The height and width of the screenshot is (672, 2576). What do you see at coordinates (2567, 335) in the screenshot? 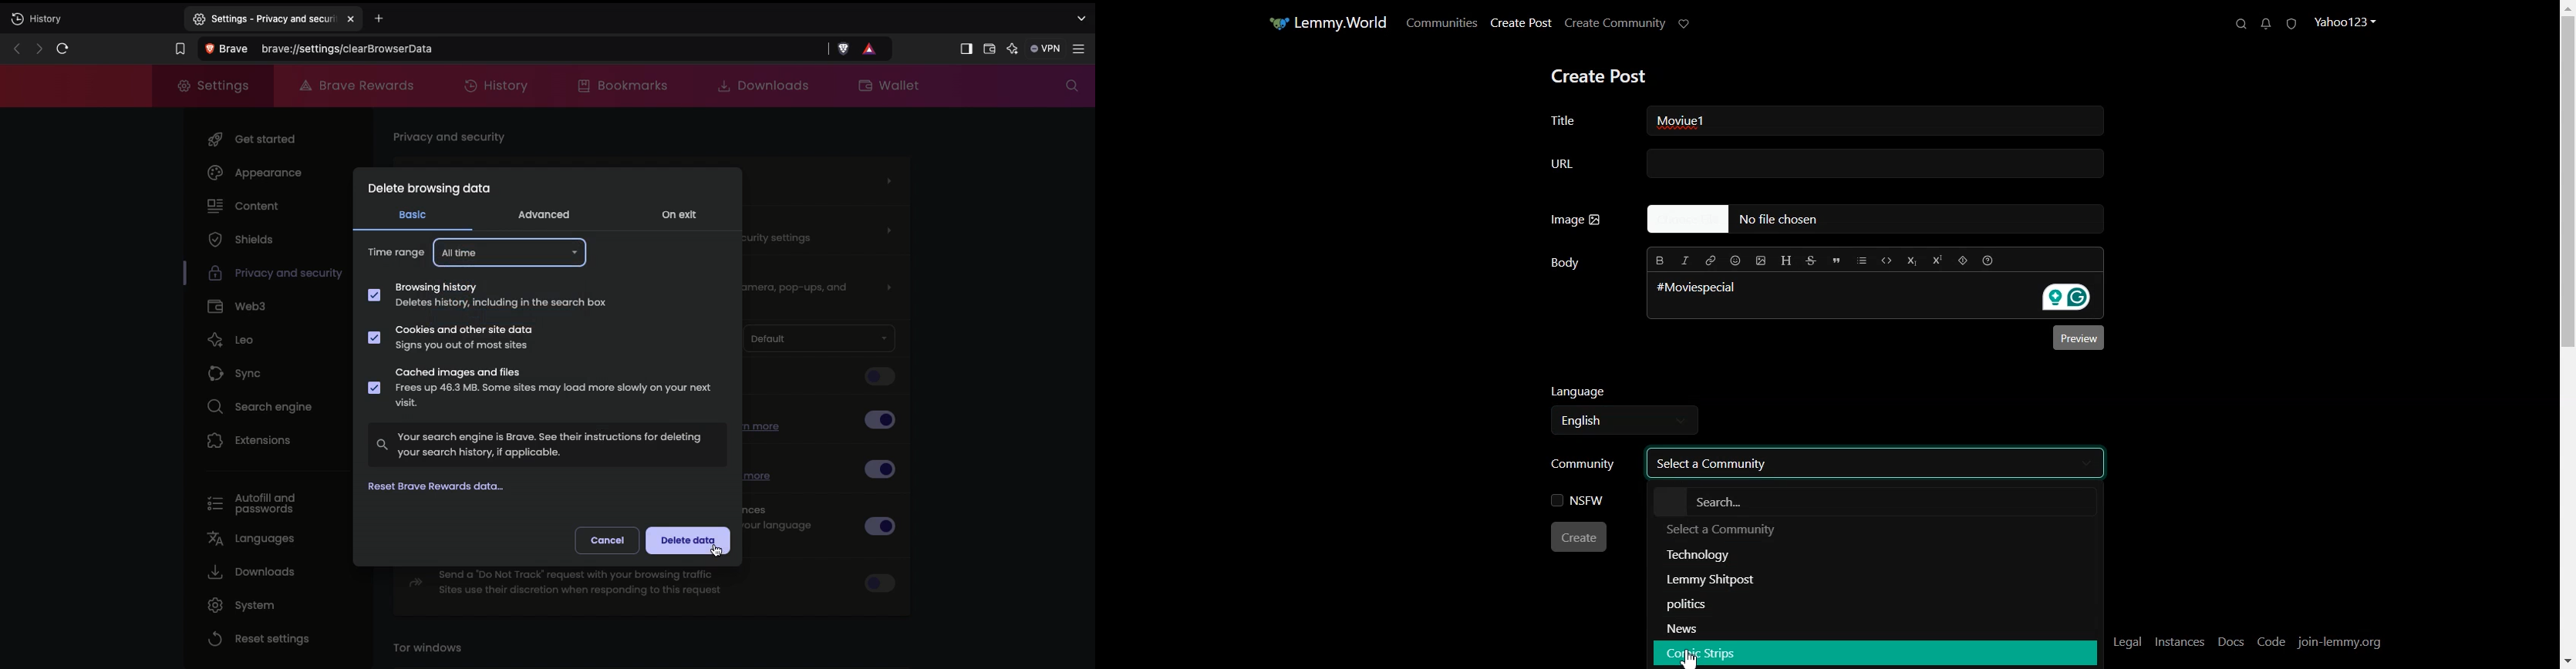
I see `Vertical scroll bar` at bounding box center [2567, 335].